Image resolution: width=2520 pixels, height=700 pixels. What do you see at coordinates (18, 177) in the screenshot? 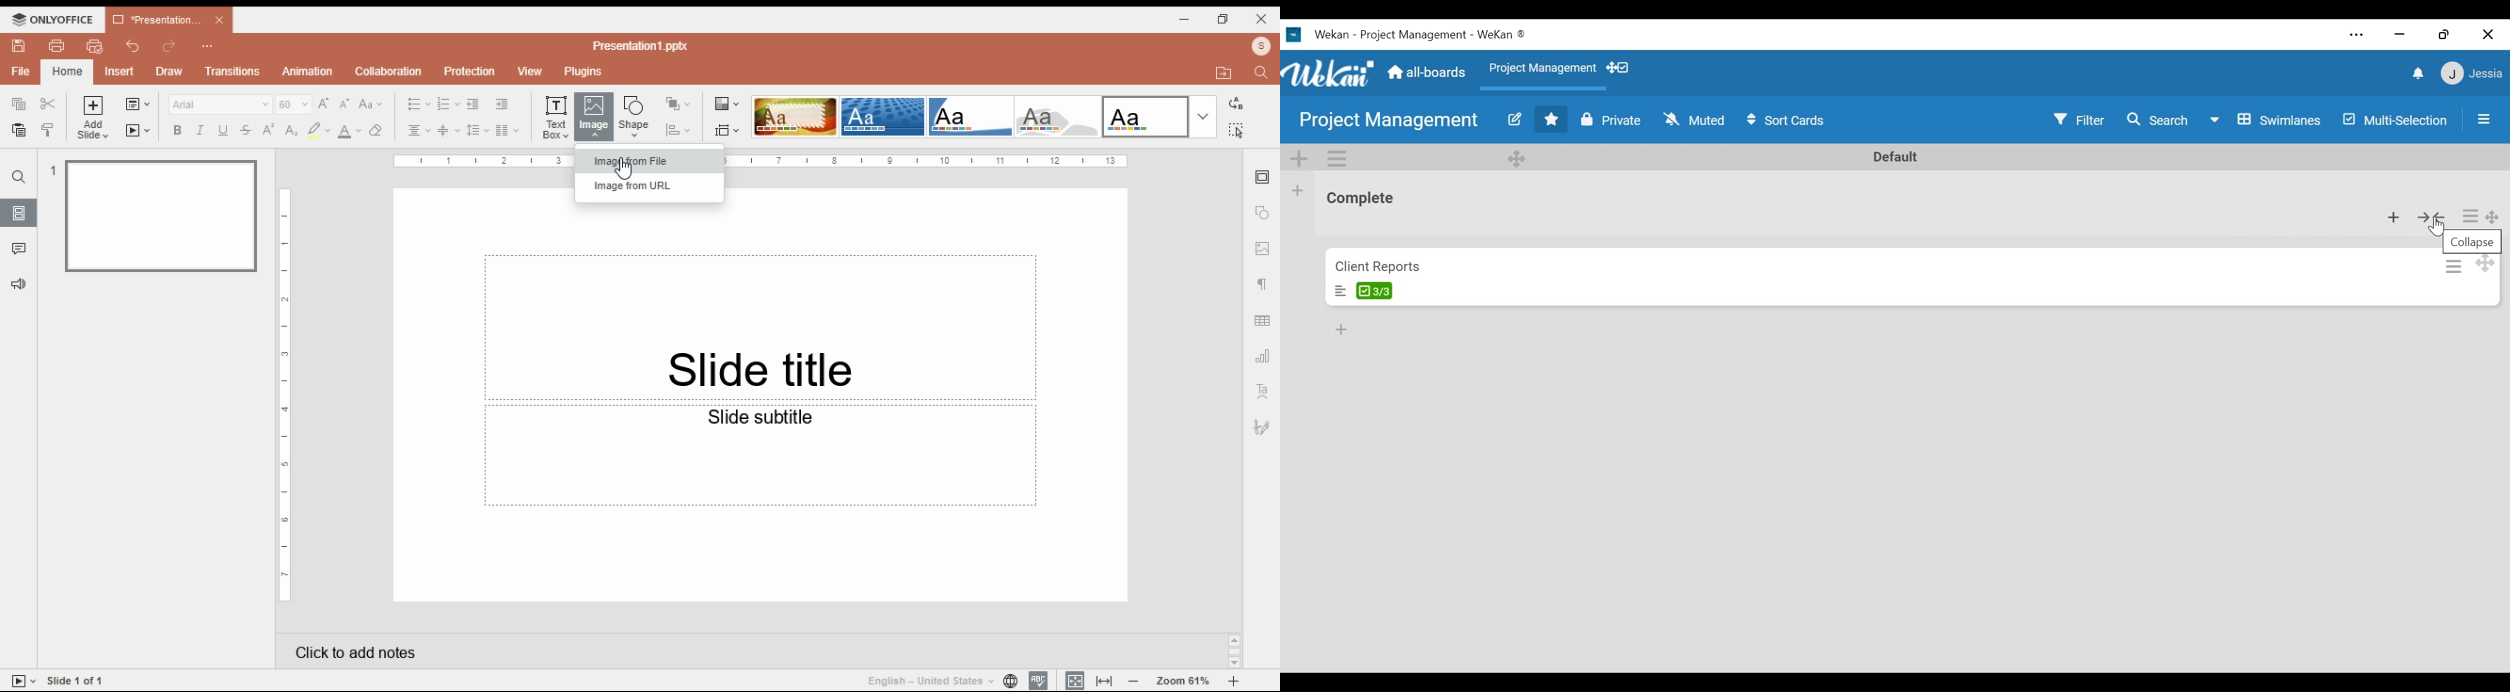
I see `find` at bounding box center [18, 177].